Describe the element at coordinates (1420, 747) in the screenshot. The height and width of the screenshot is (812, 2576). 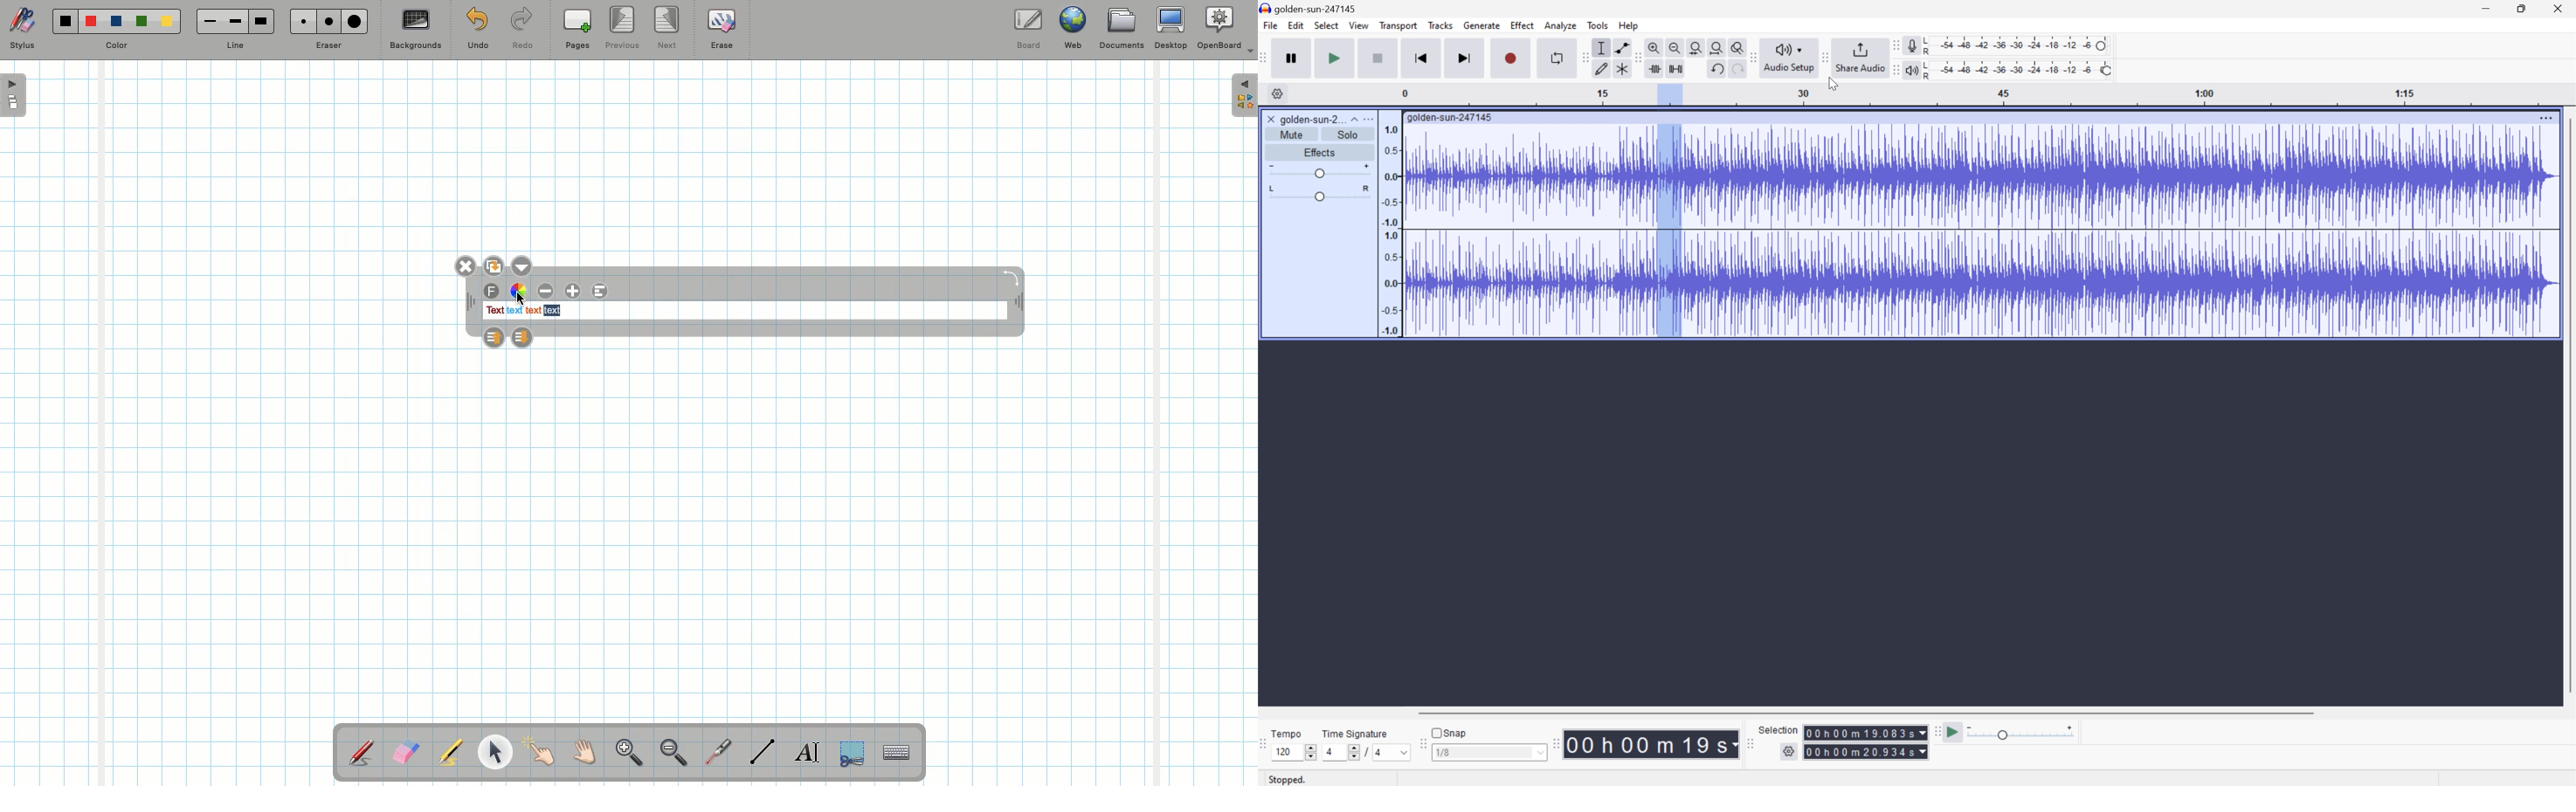
I see `Audacity Snapping toolbar` at that location.